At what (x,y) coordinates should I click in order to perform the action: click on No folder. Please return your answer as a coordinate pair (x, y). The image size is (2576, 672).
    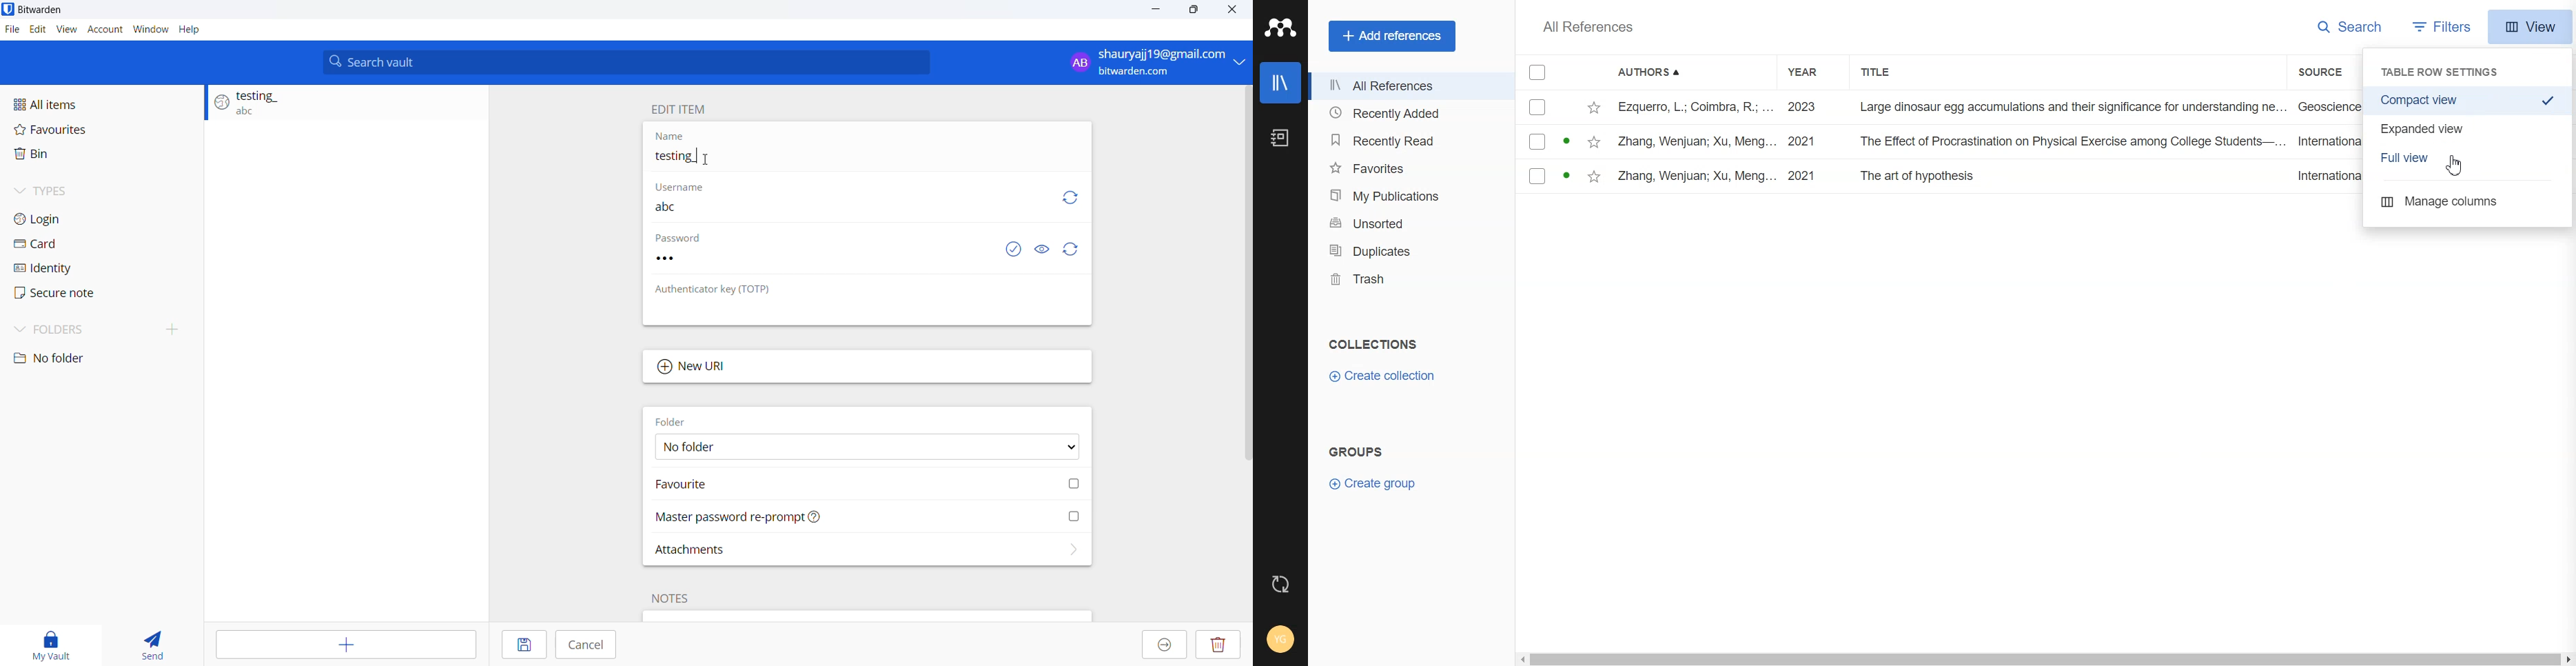
    Looking at the image, I should click on (65, 360).